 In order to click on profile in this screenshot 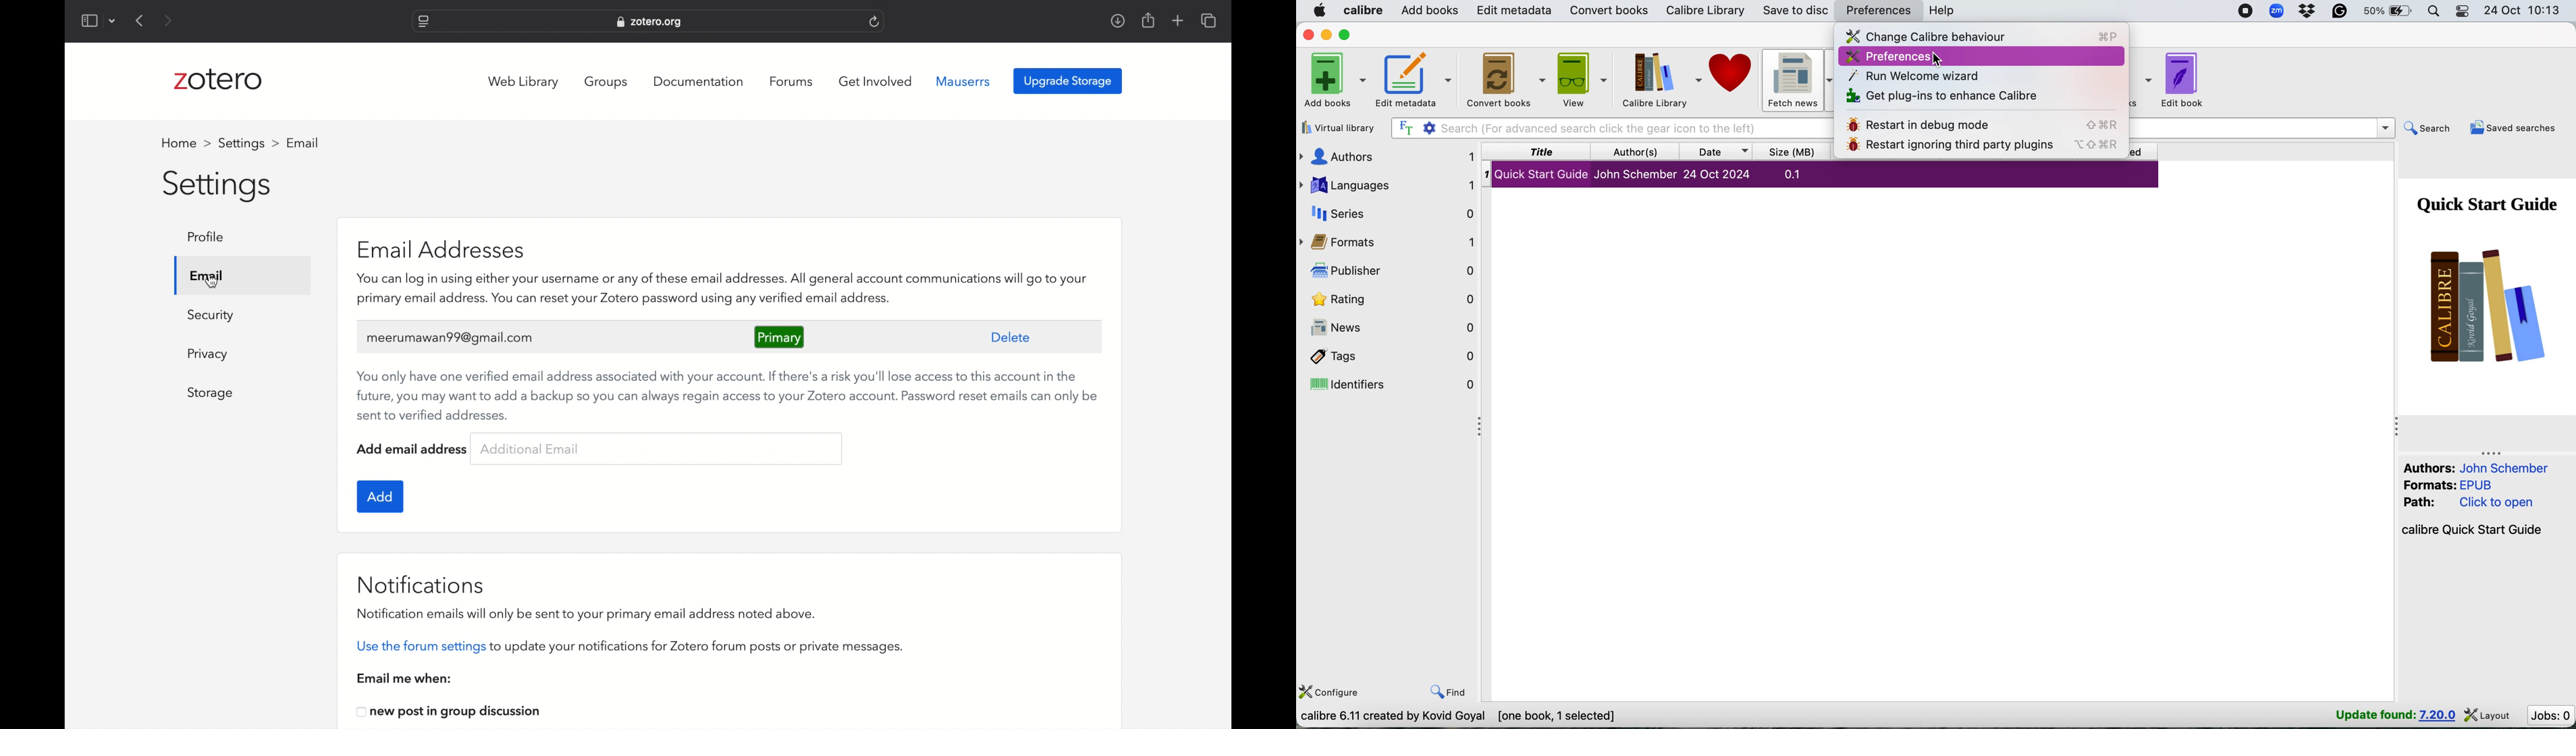, I will do `click(304, 142)`.